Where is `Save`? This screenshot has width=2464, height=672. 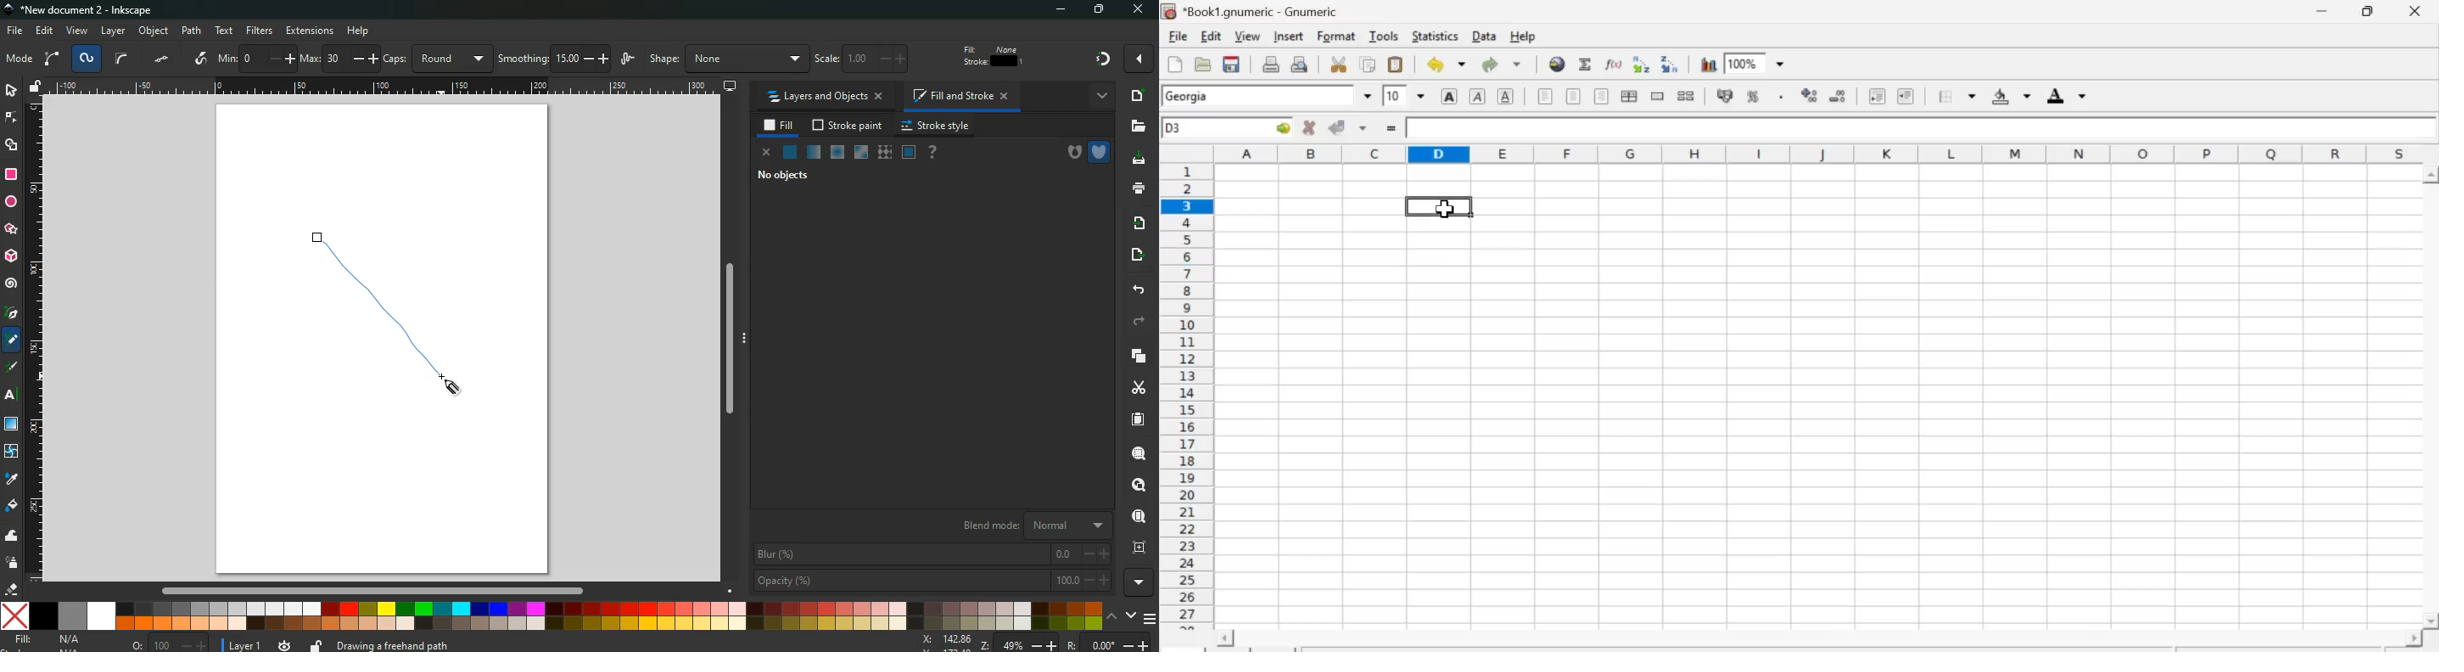
Save is located at coordinates (1231, 65).